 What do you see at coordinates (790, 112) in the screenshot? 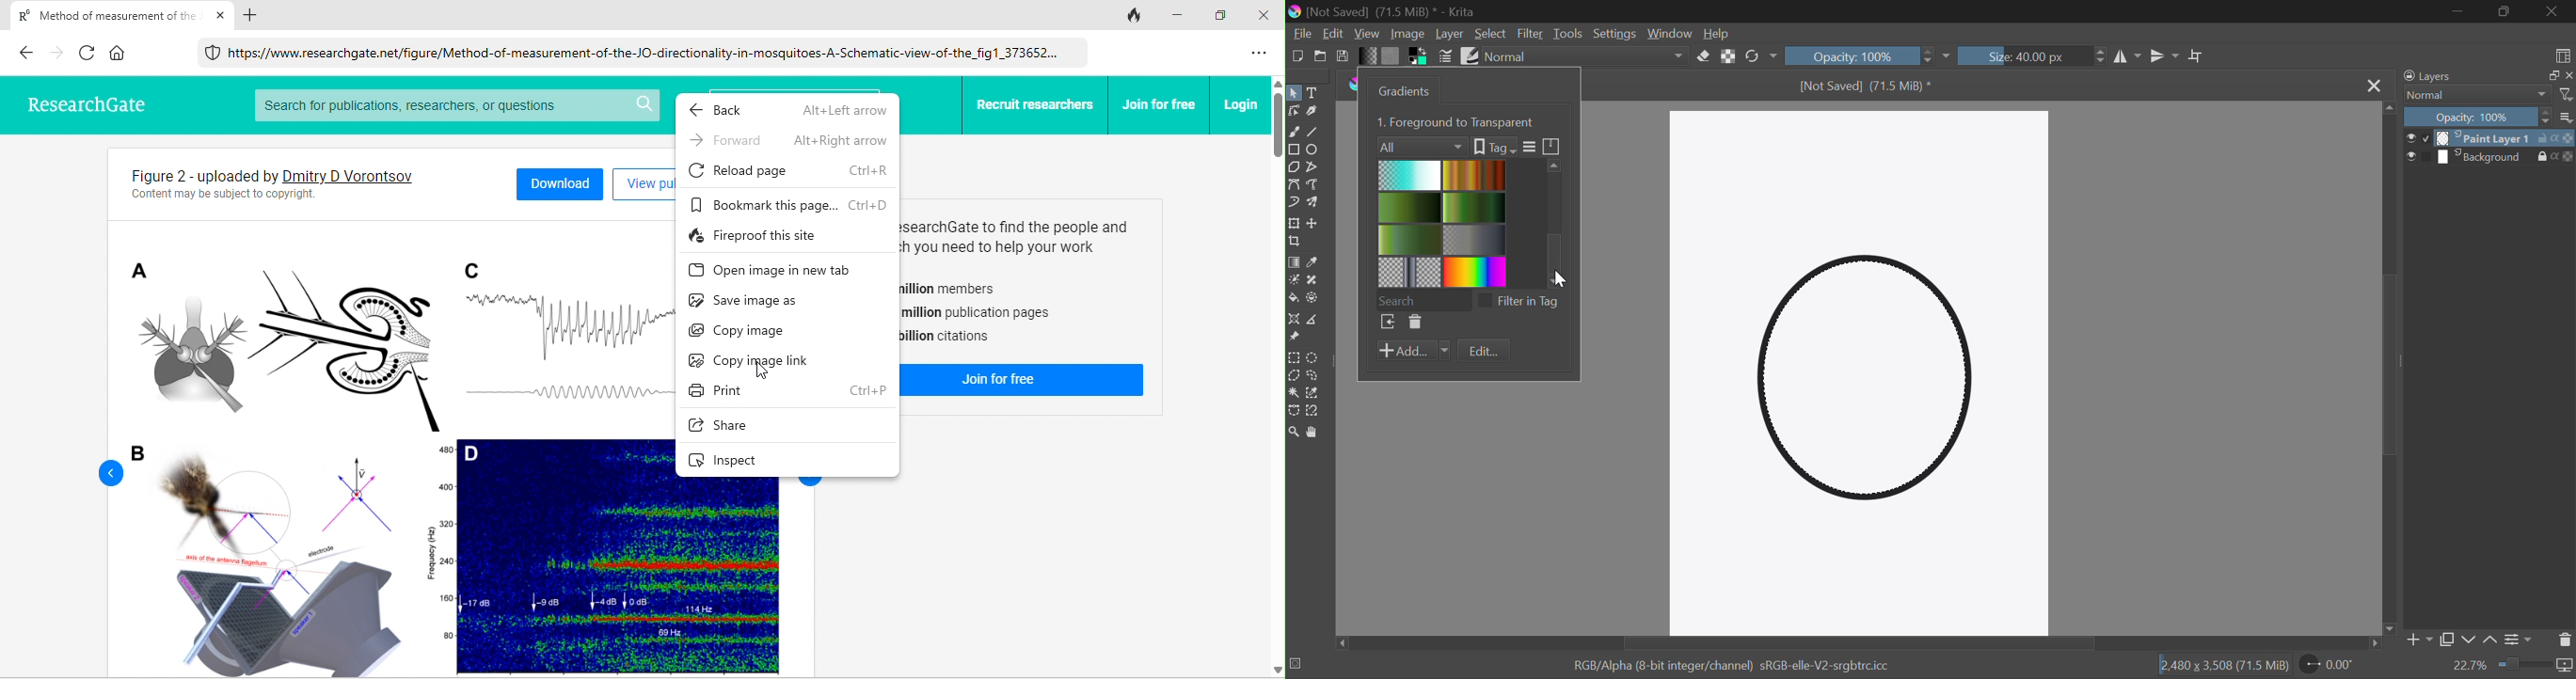
I see `back` at bounding box center [790, 112].